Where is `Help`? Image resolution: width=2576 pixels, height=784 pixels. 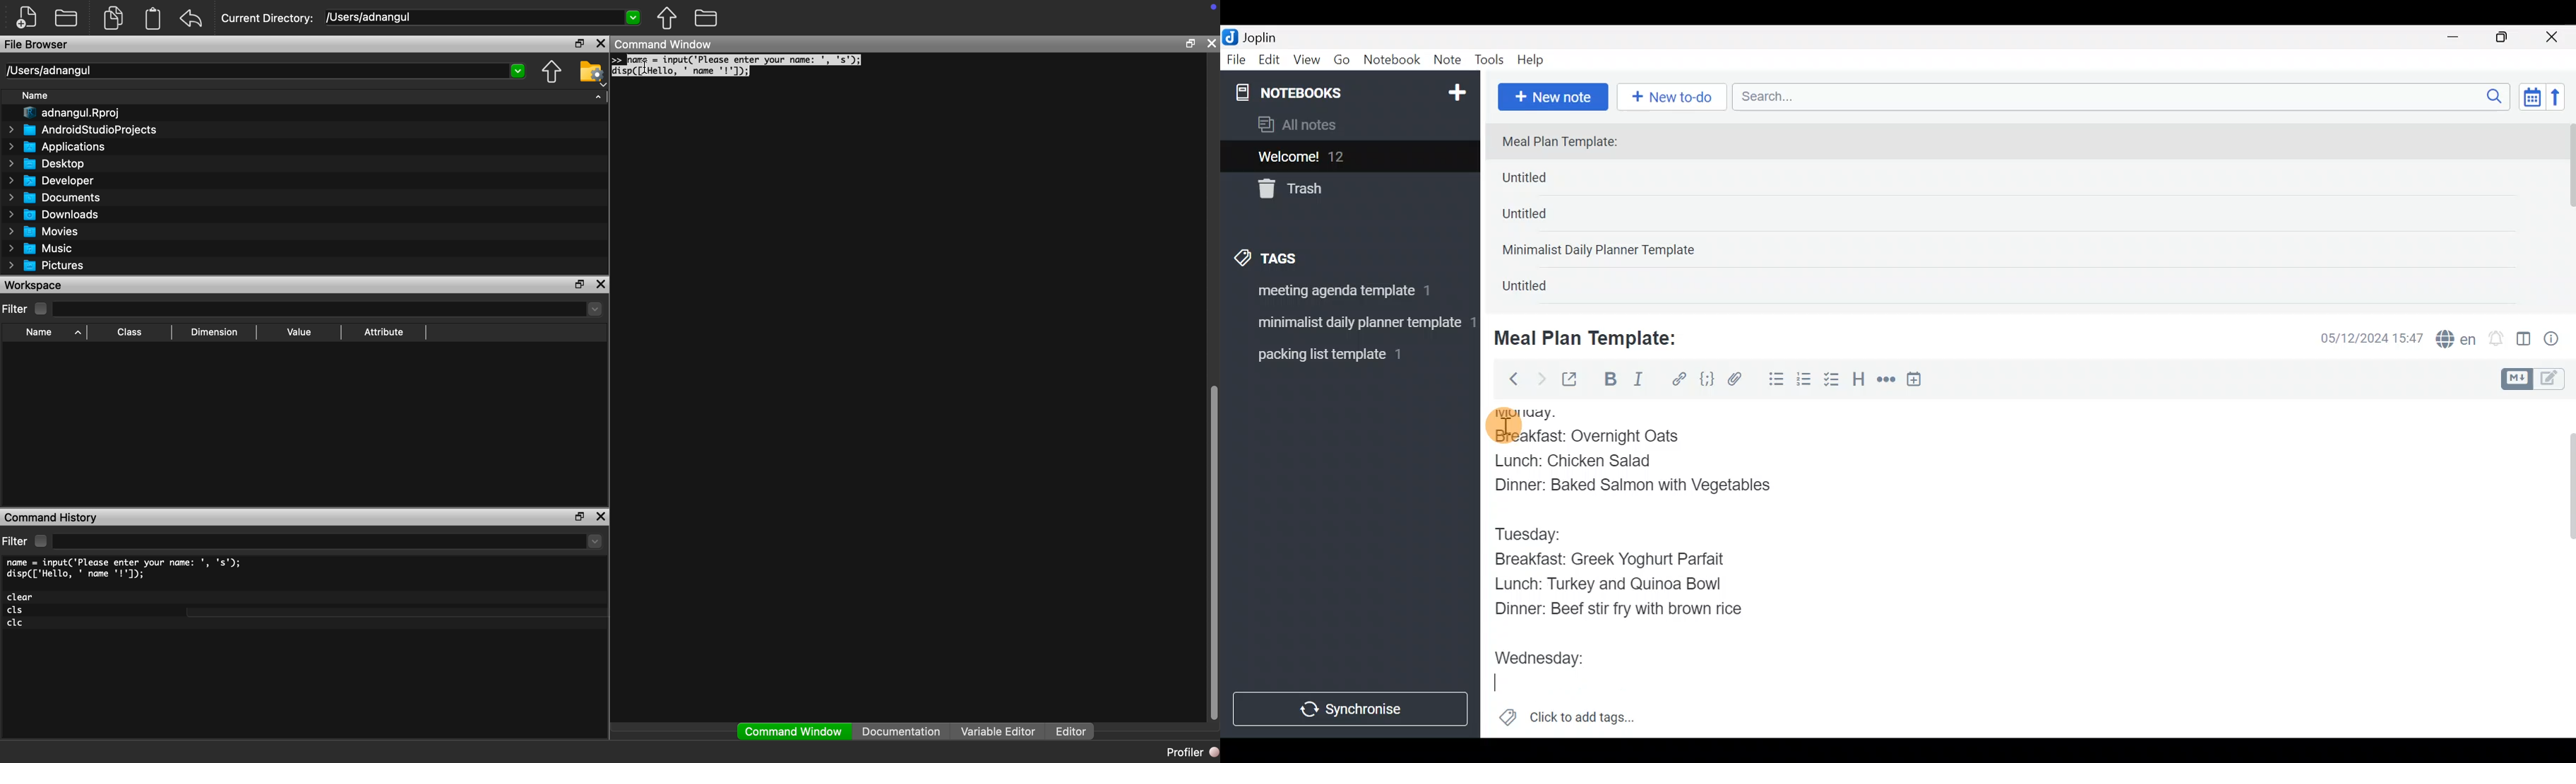
Help is located at coordinates (1536, 57).